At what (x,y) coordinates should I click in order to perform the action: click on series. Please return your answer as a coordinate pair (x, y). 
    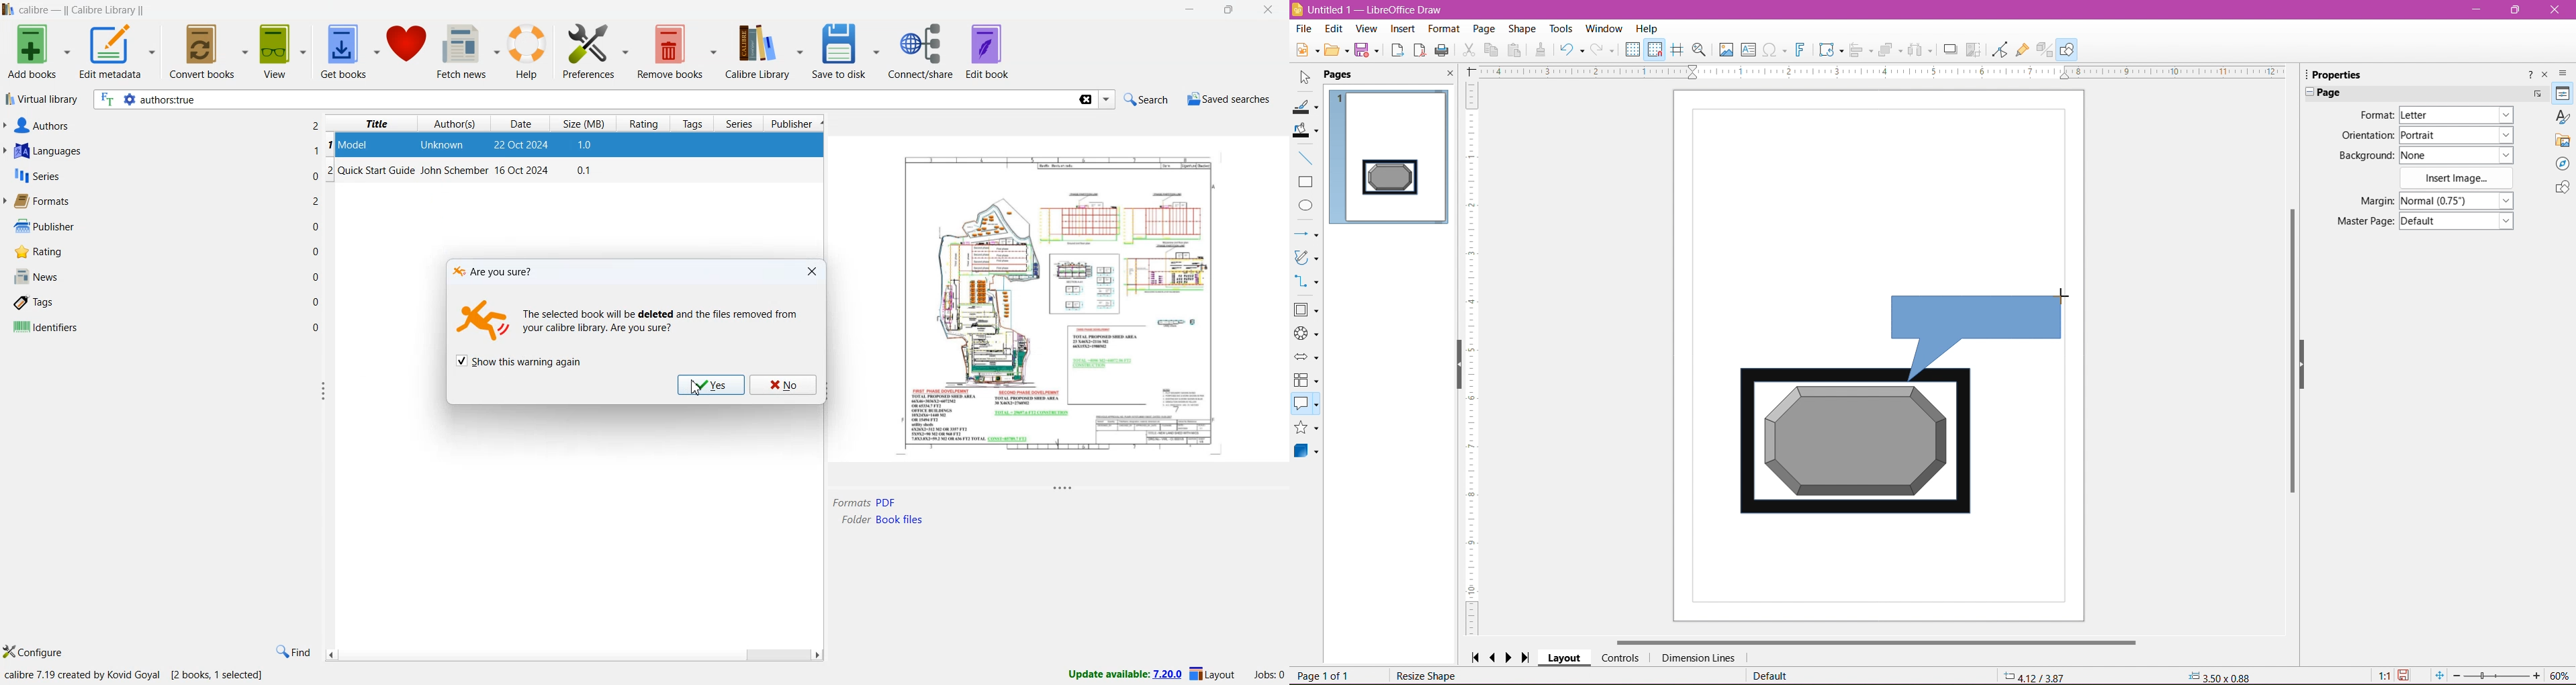
    Looking at the image, I should click on (36, 178).